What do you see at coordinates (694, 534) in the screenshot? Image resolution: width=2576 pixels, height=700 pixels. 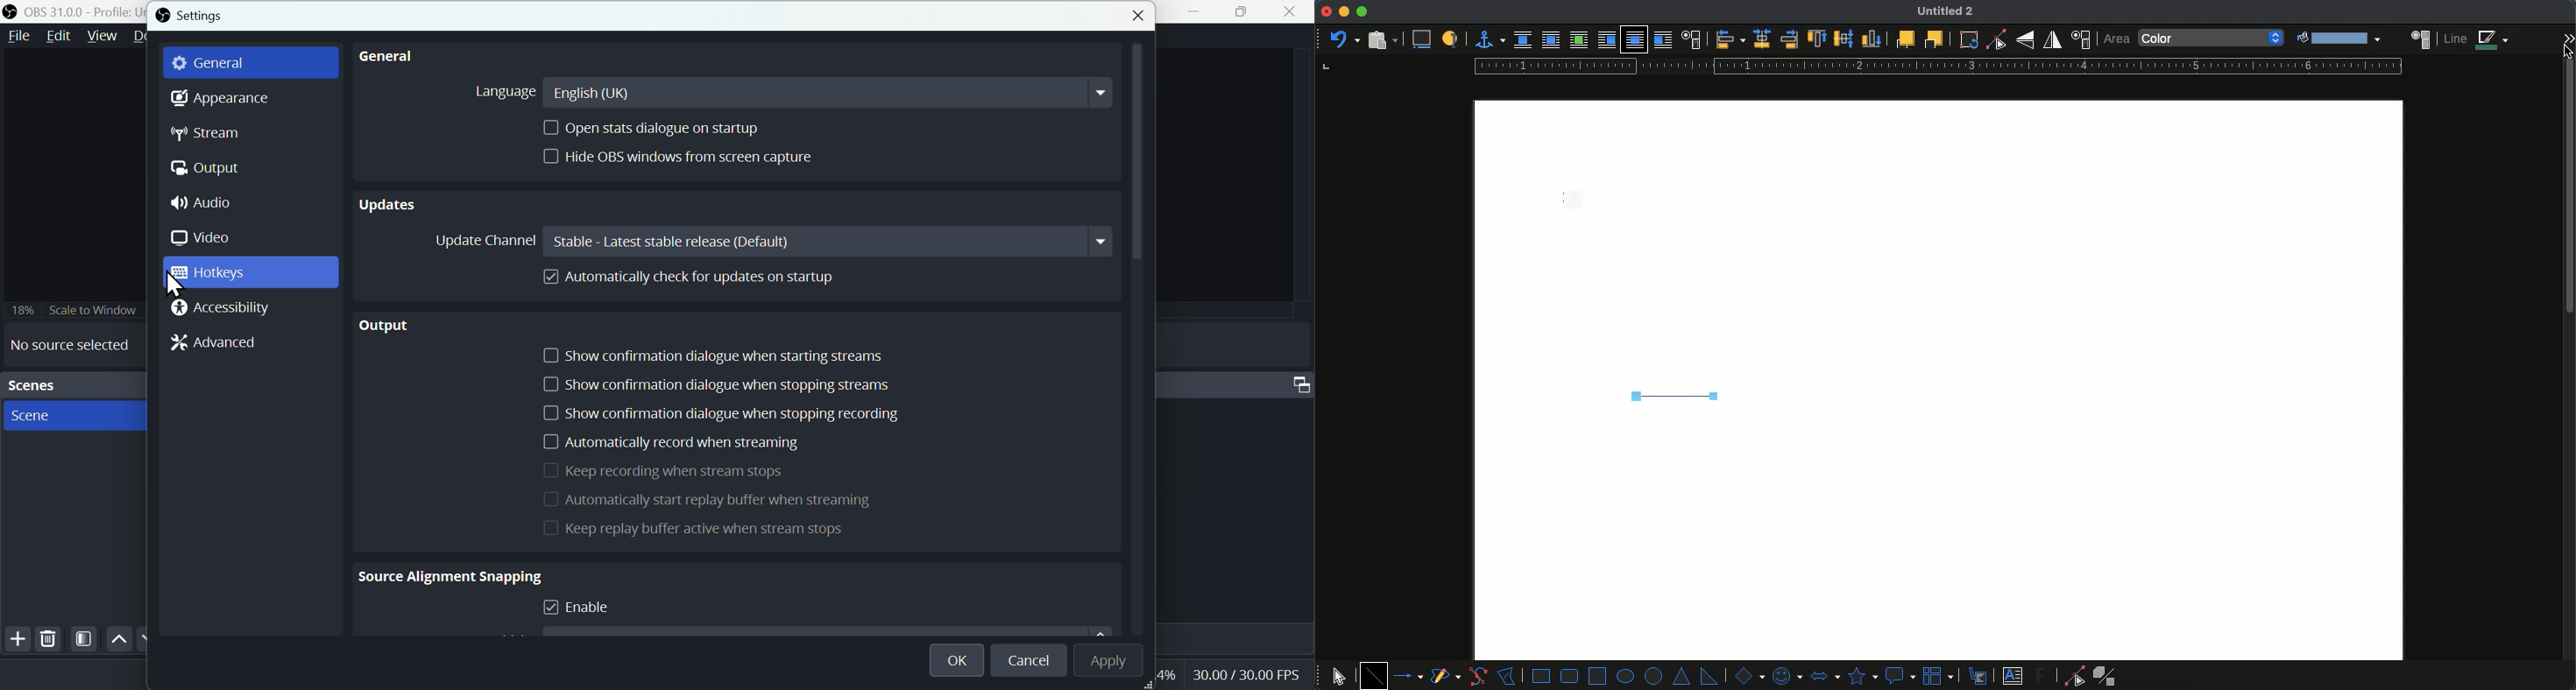 I see `Keep replay buffer active when stream stops` at bounding box center [694, 534].